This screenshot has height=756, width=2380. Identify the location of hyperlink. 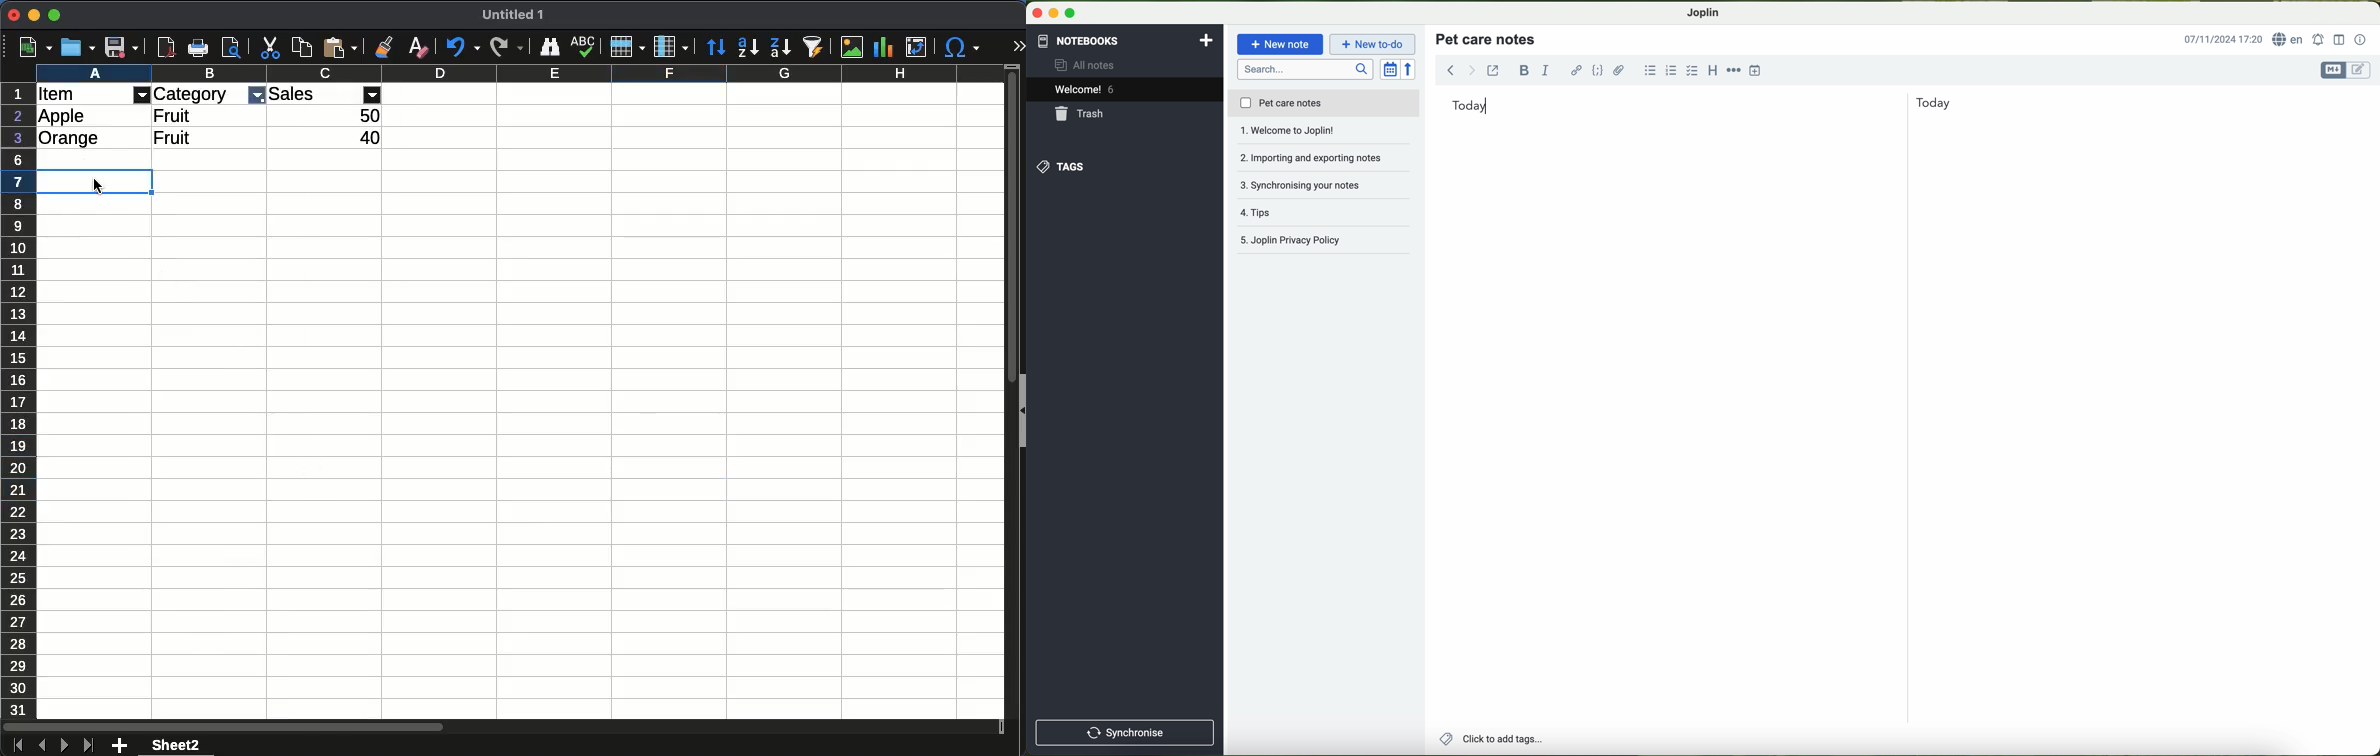
(1577, 71).